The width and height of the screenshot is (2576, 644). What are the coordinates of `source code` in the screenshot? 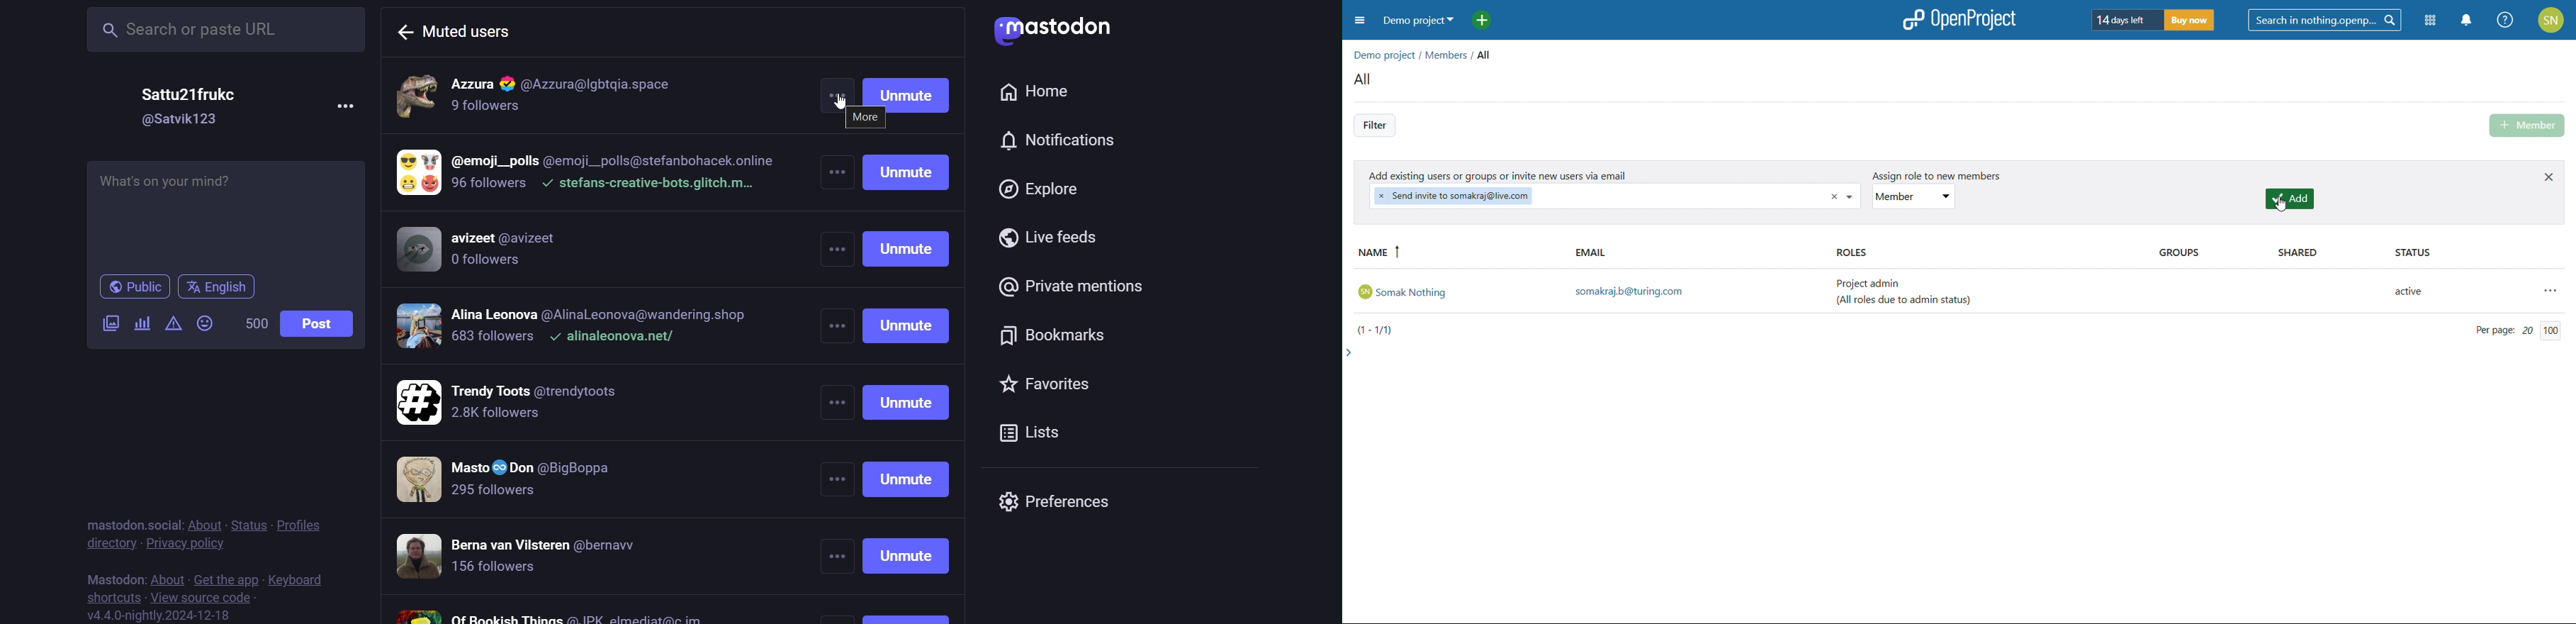 It's located at (208, 598).